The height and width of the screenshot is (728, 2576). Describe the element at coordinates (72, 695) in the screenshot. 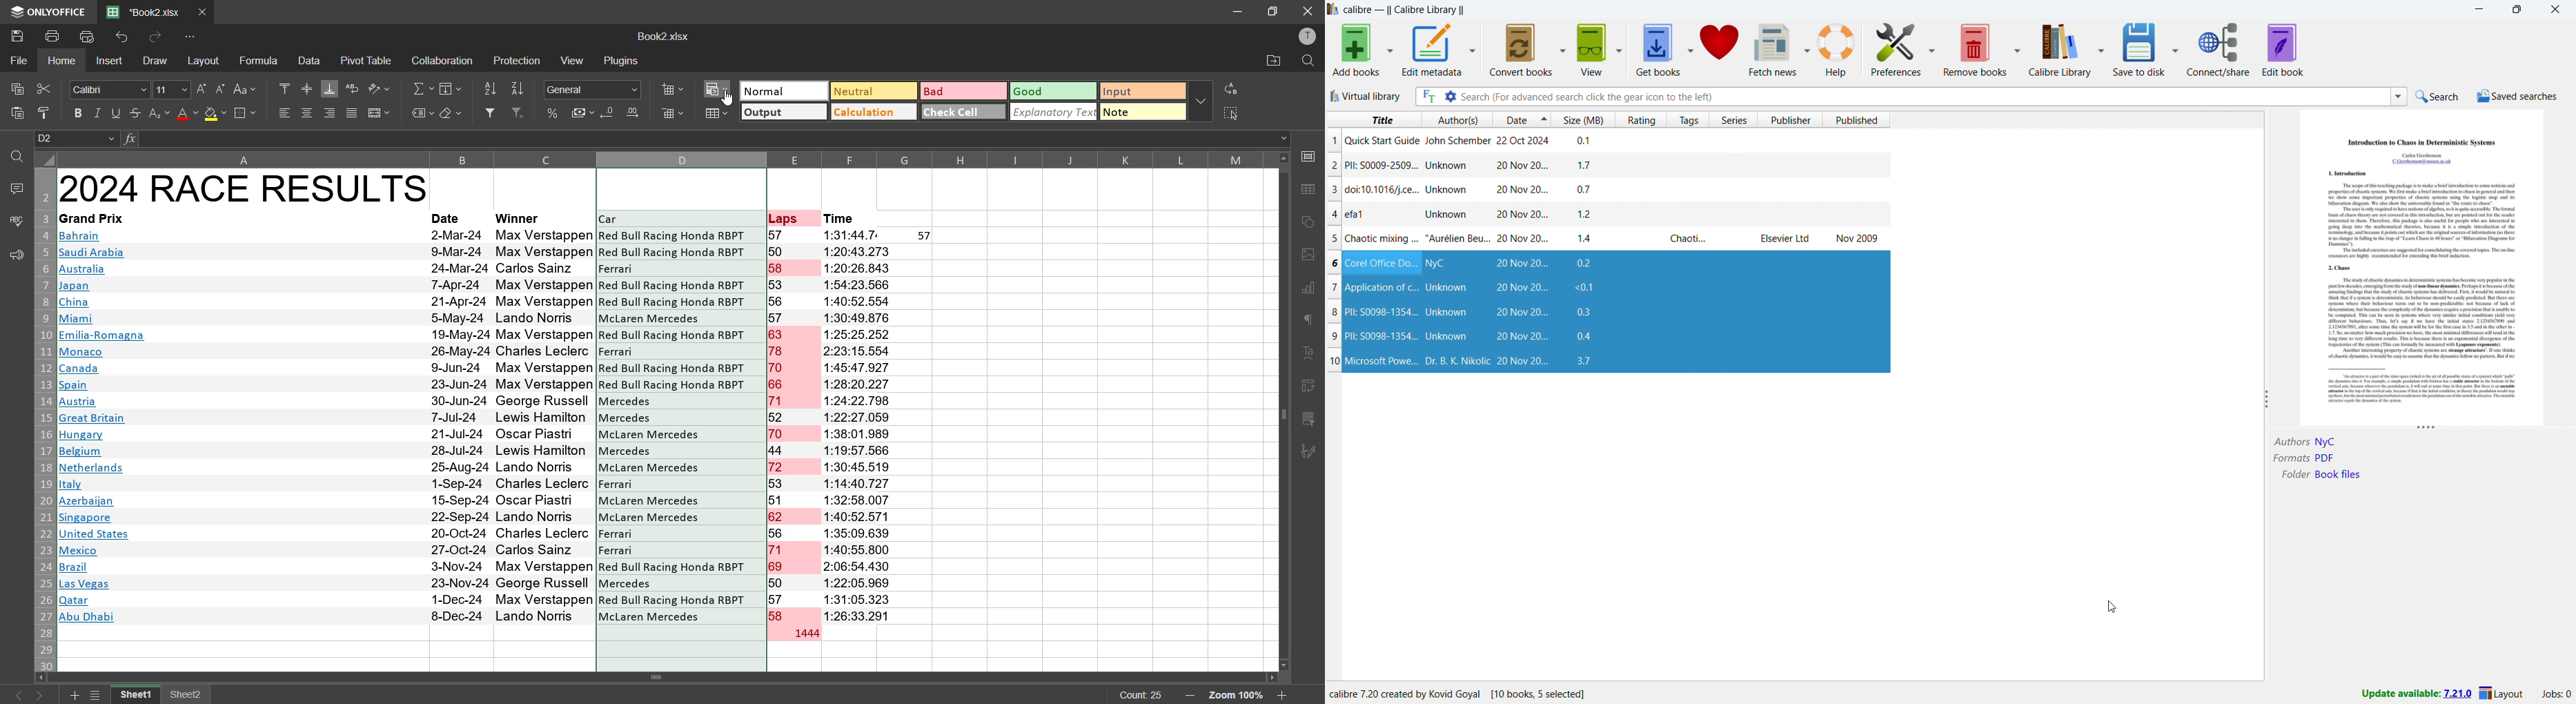

I see `add new worksheet` at that location.